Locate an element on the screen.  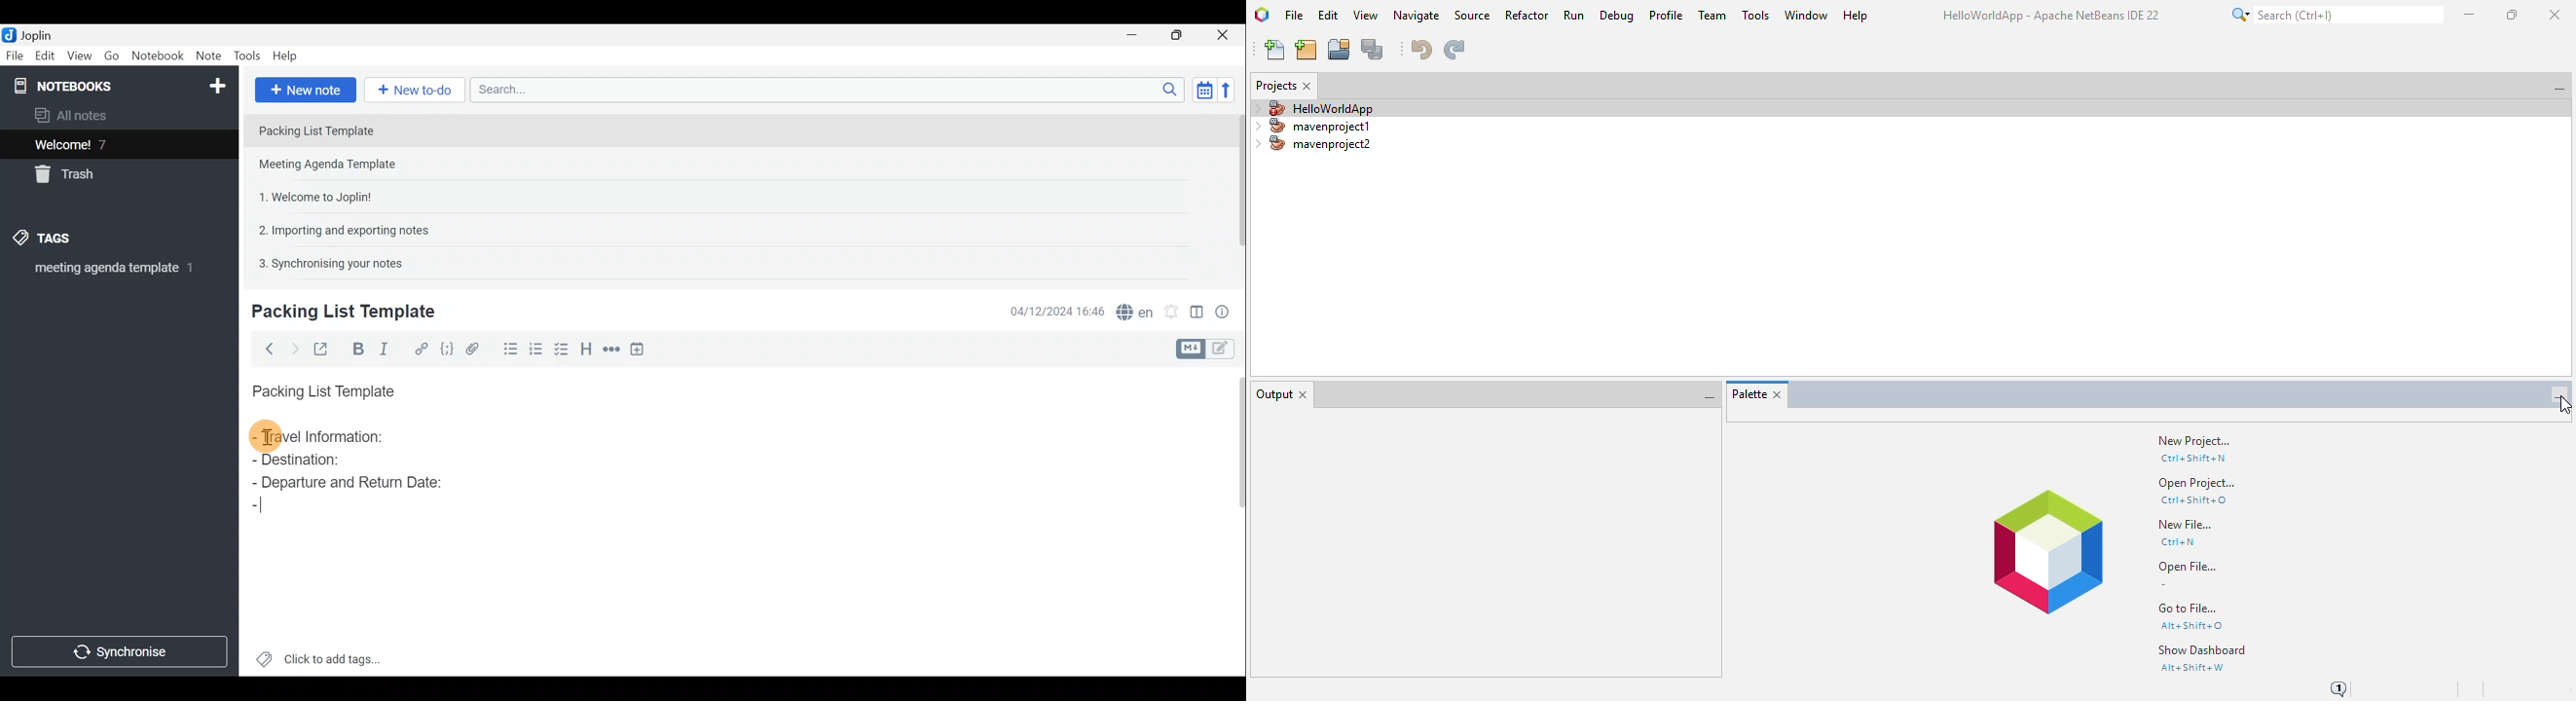
Toggle external editing is located at coordinates (322, 347).